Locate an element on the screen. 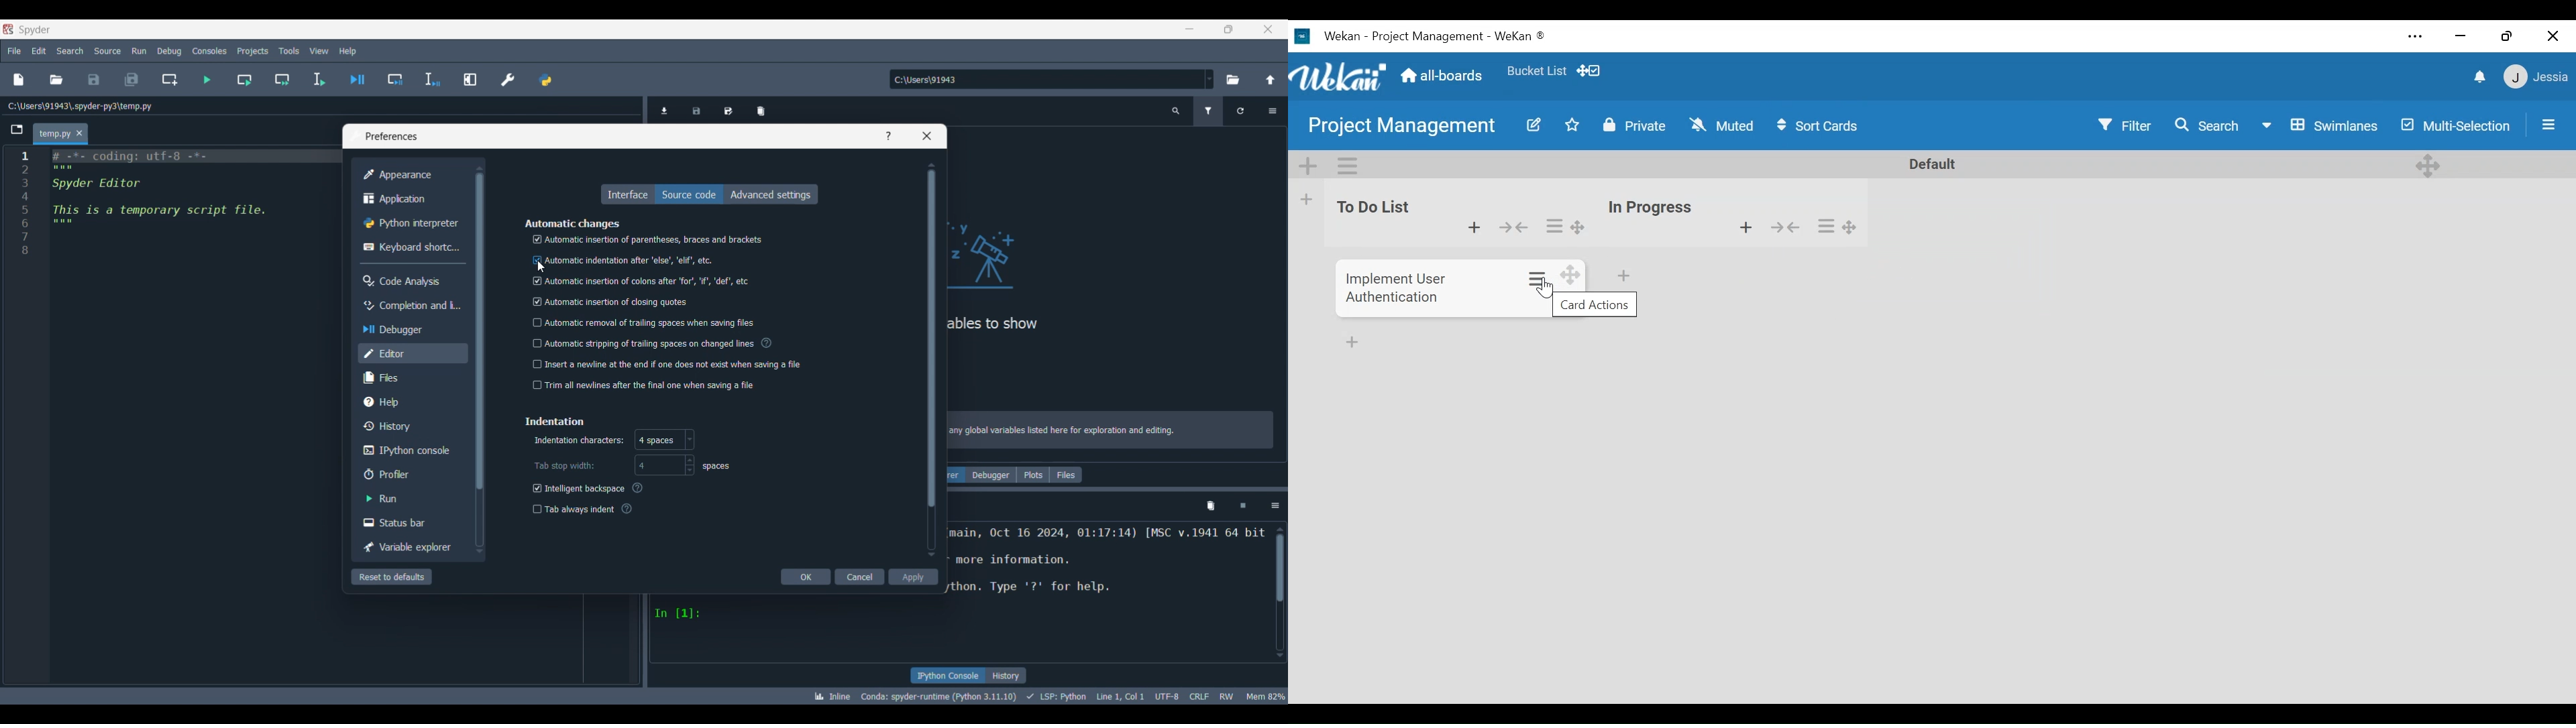 This screenshot has height=728, width=2576. Edit menu is located at coordinates (39, 51).